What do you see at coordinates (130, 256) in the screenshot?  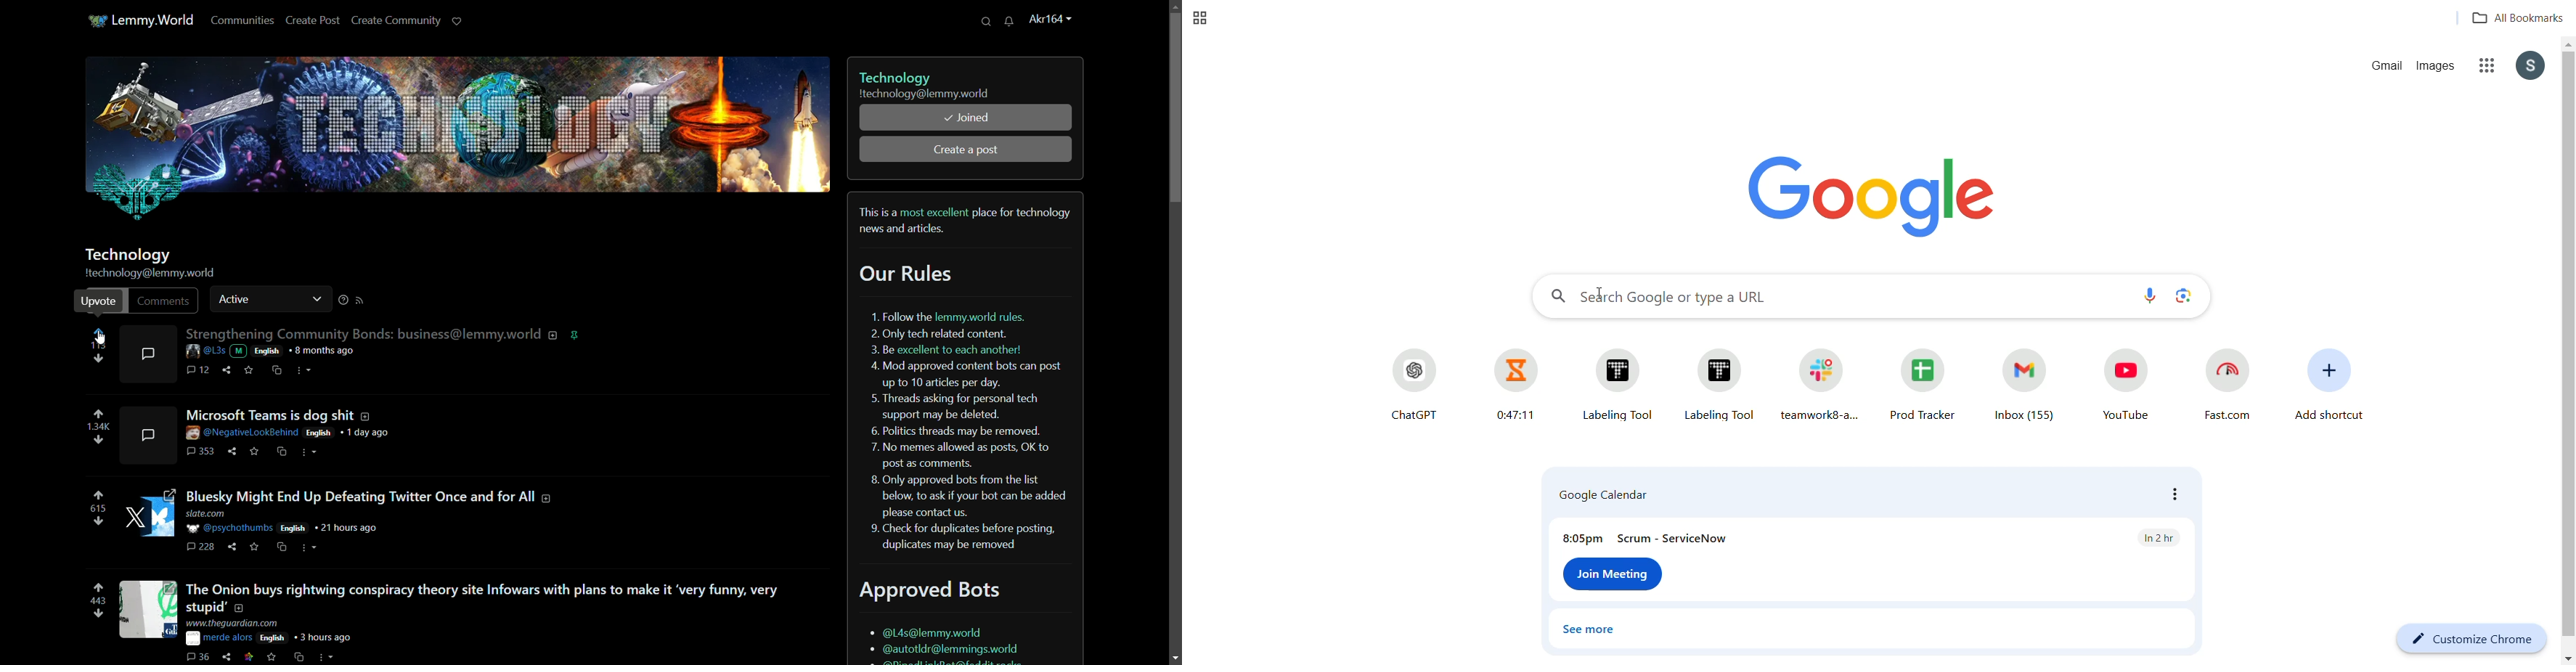 I see `community name` at bounding box center [130, 256].